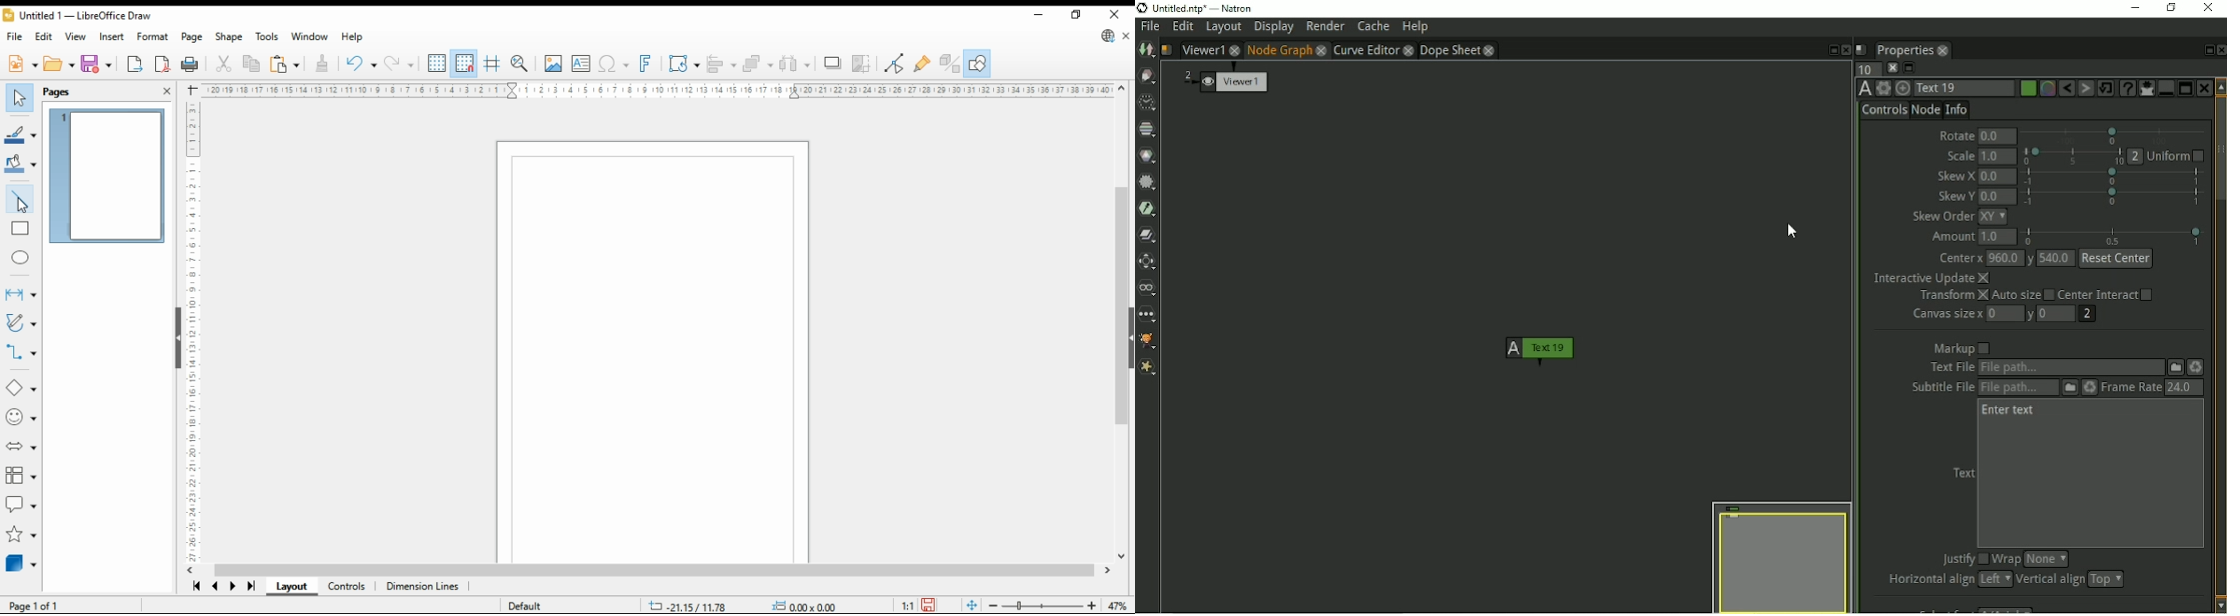 Image resolution: width=2240 pixels, height=616 pixels. Describe the element at coordinates (109, 177) in the screenshot. I see `page 1` at that location.